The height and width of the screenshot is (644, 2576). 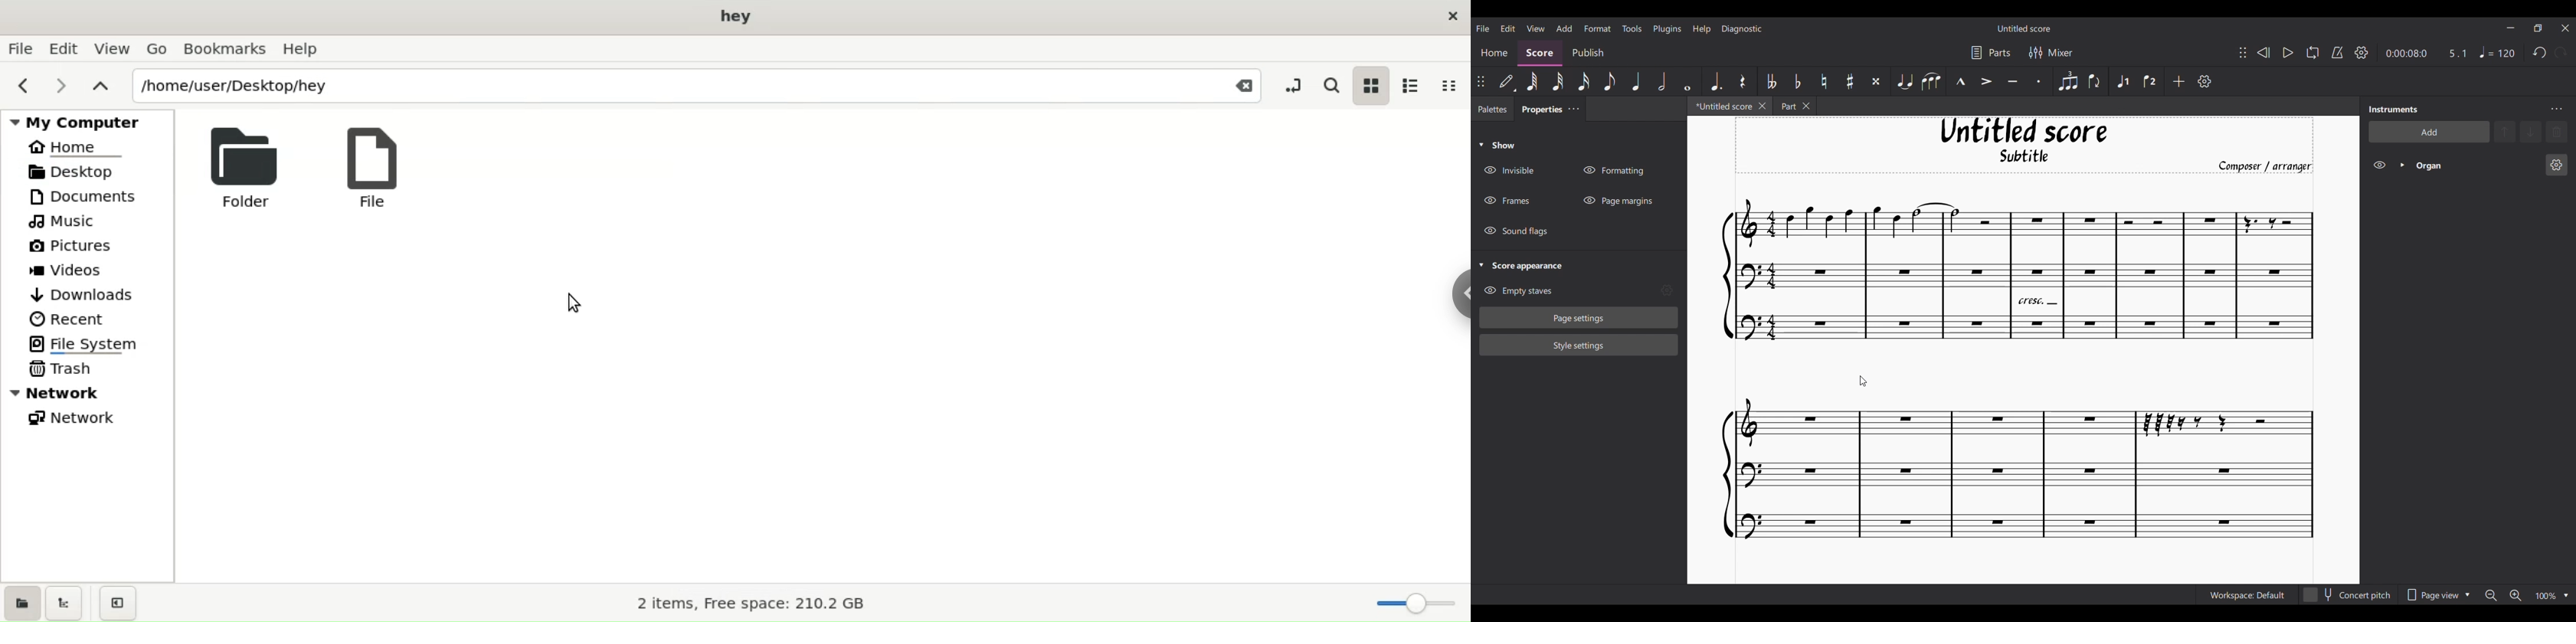 What do you see at coordinates (2312, 52) in the screenshot?
I see `Looping playback` at bounding box center [2312, 52].